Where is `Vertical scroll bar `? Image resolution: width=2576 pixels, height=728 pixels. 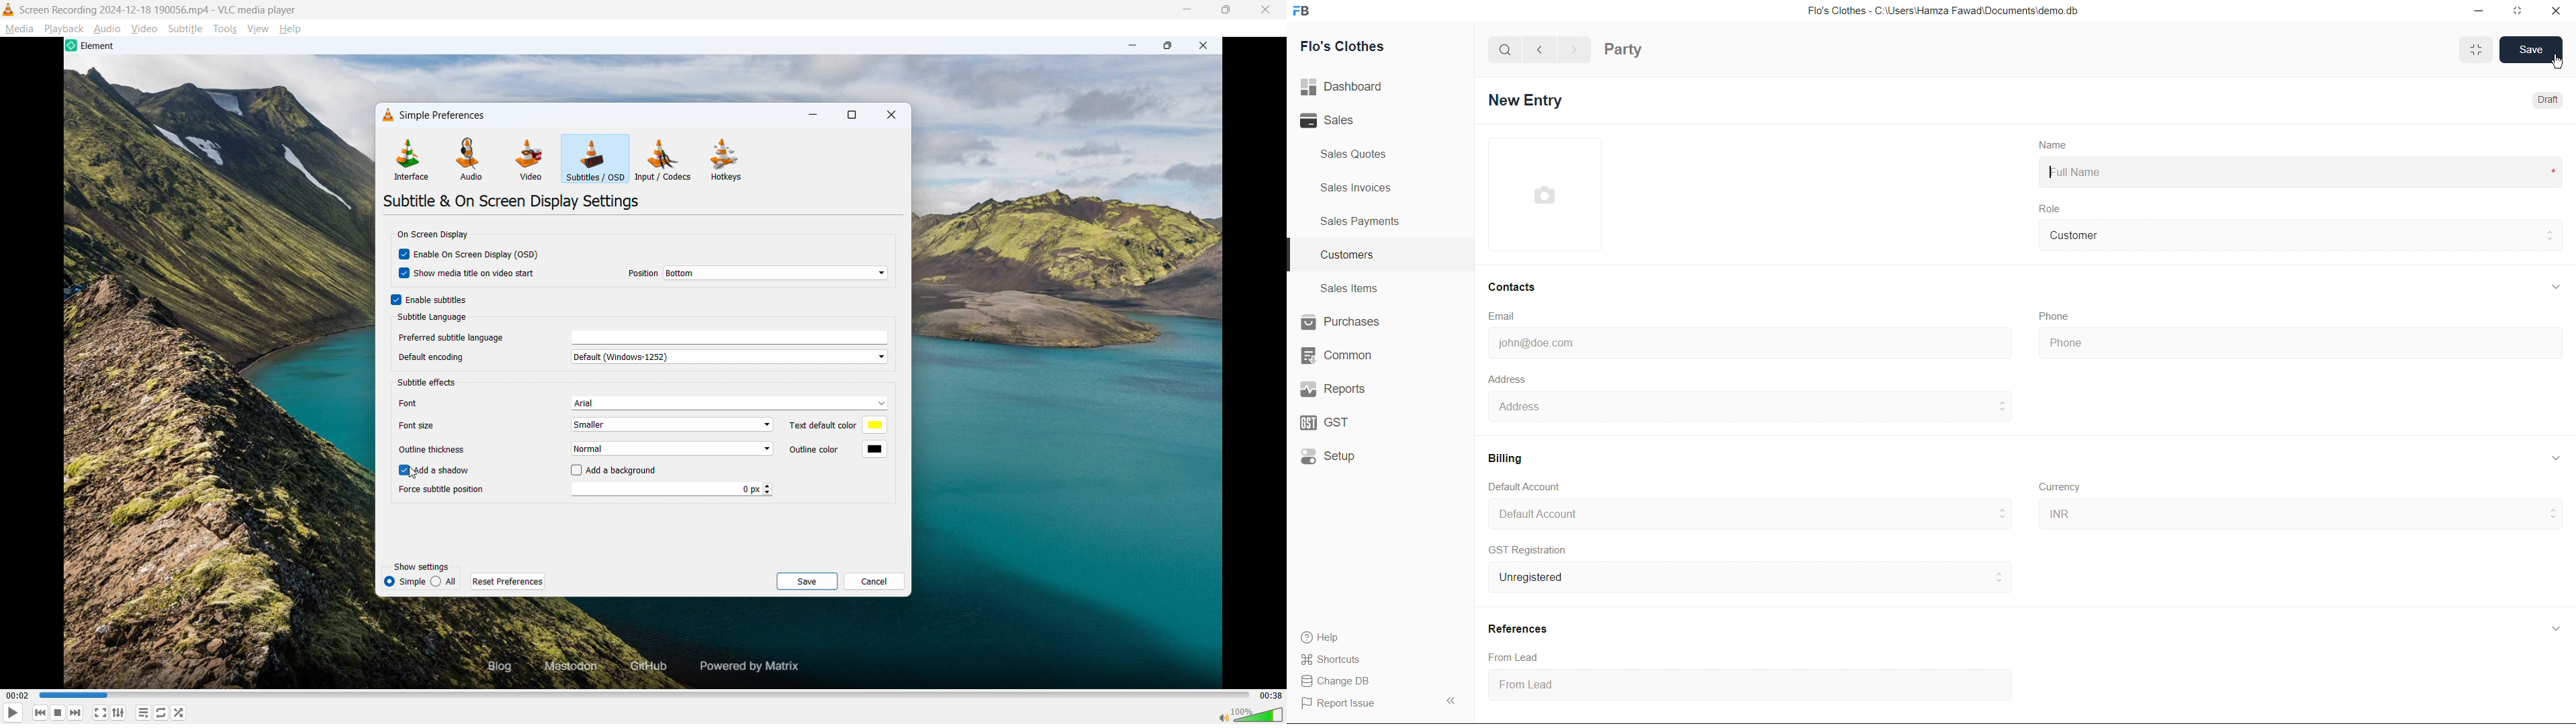
Vertical scroll bar  is located at coordinates (896, 345).